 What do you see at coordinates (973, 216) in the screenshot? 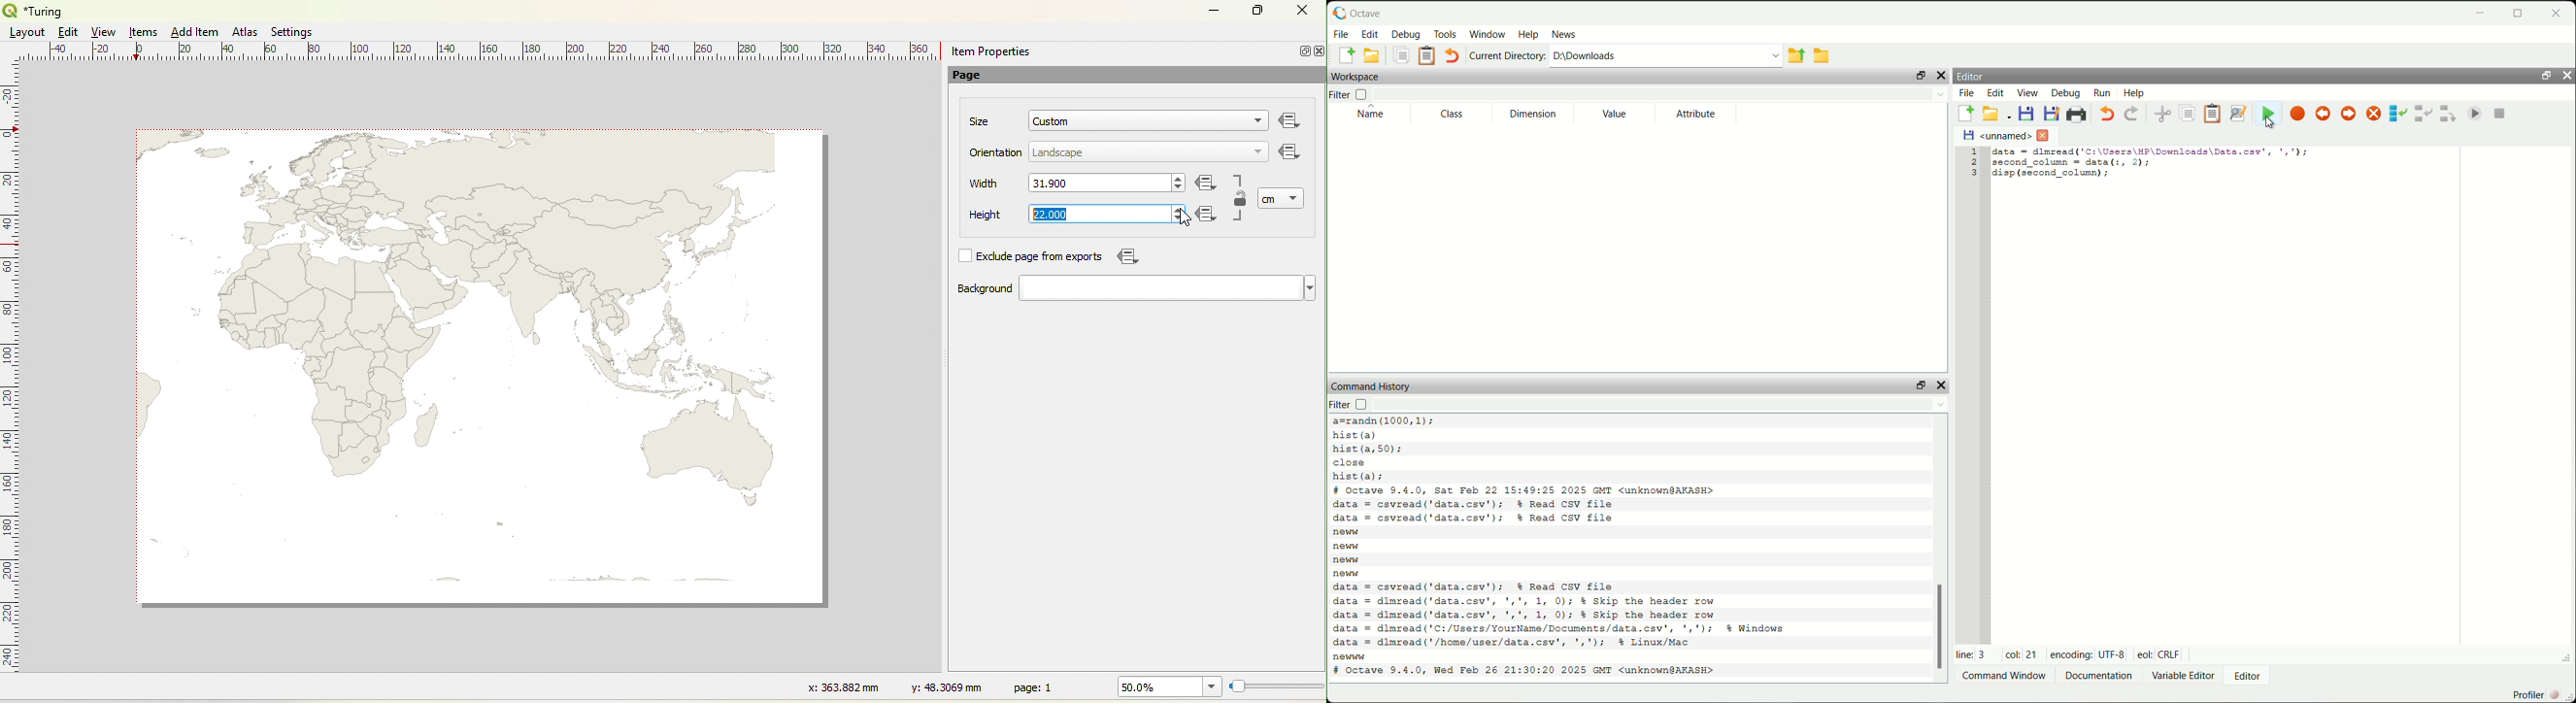
I see `Height` at bounding box center [973, 216].